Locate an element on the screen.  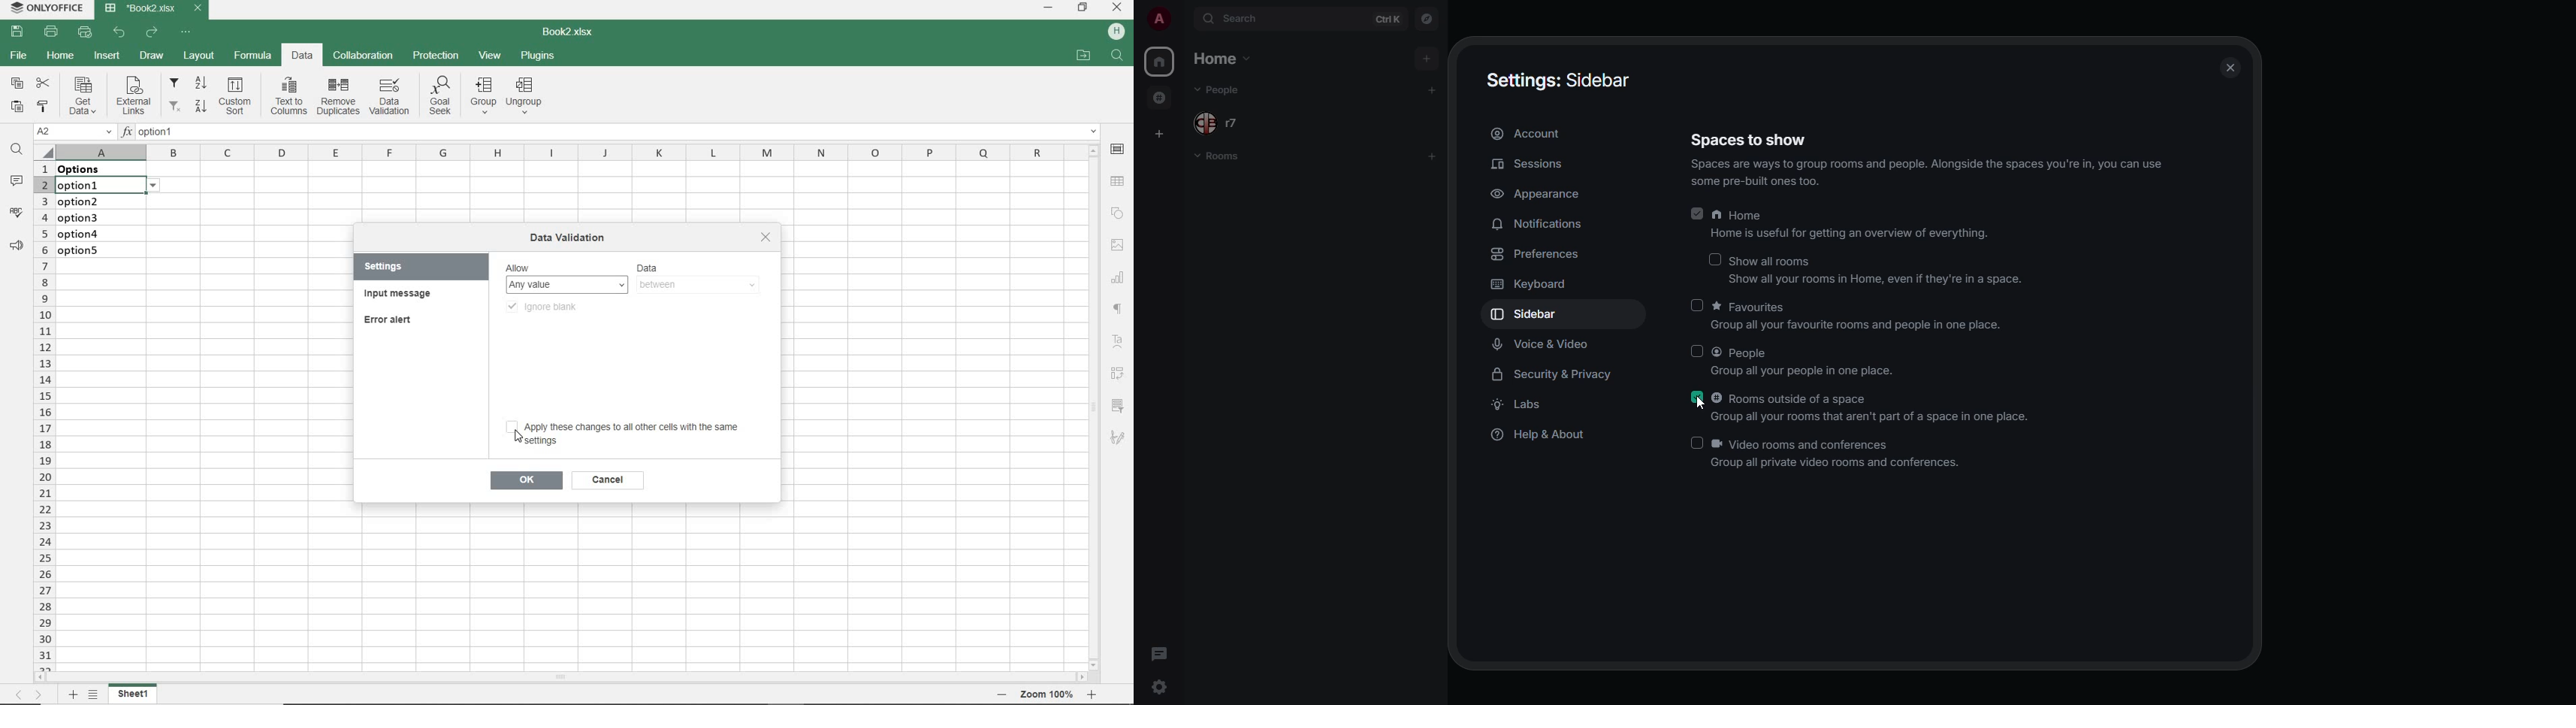
voice & video is located at coordinates (1538, 346).